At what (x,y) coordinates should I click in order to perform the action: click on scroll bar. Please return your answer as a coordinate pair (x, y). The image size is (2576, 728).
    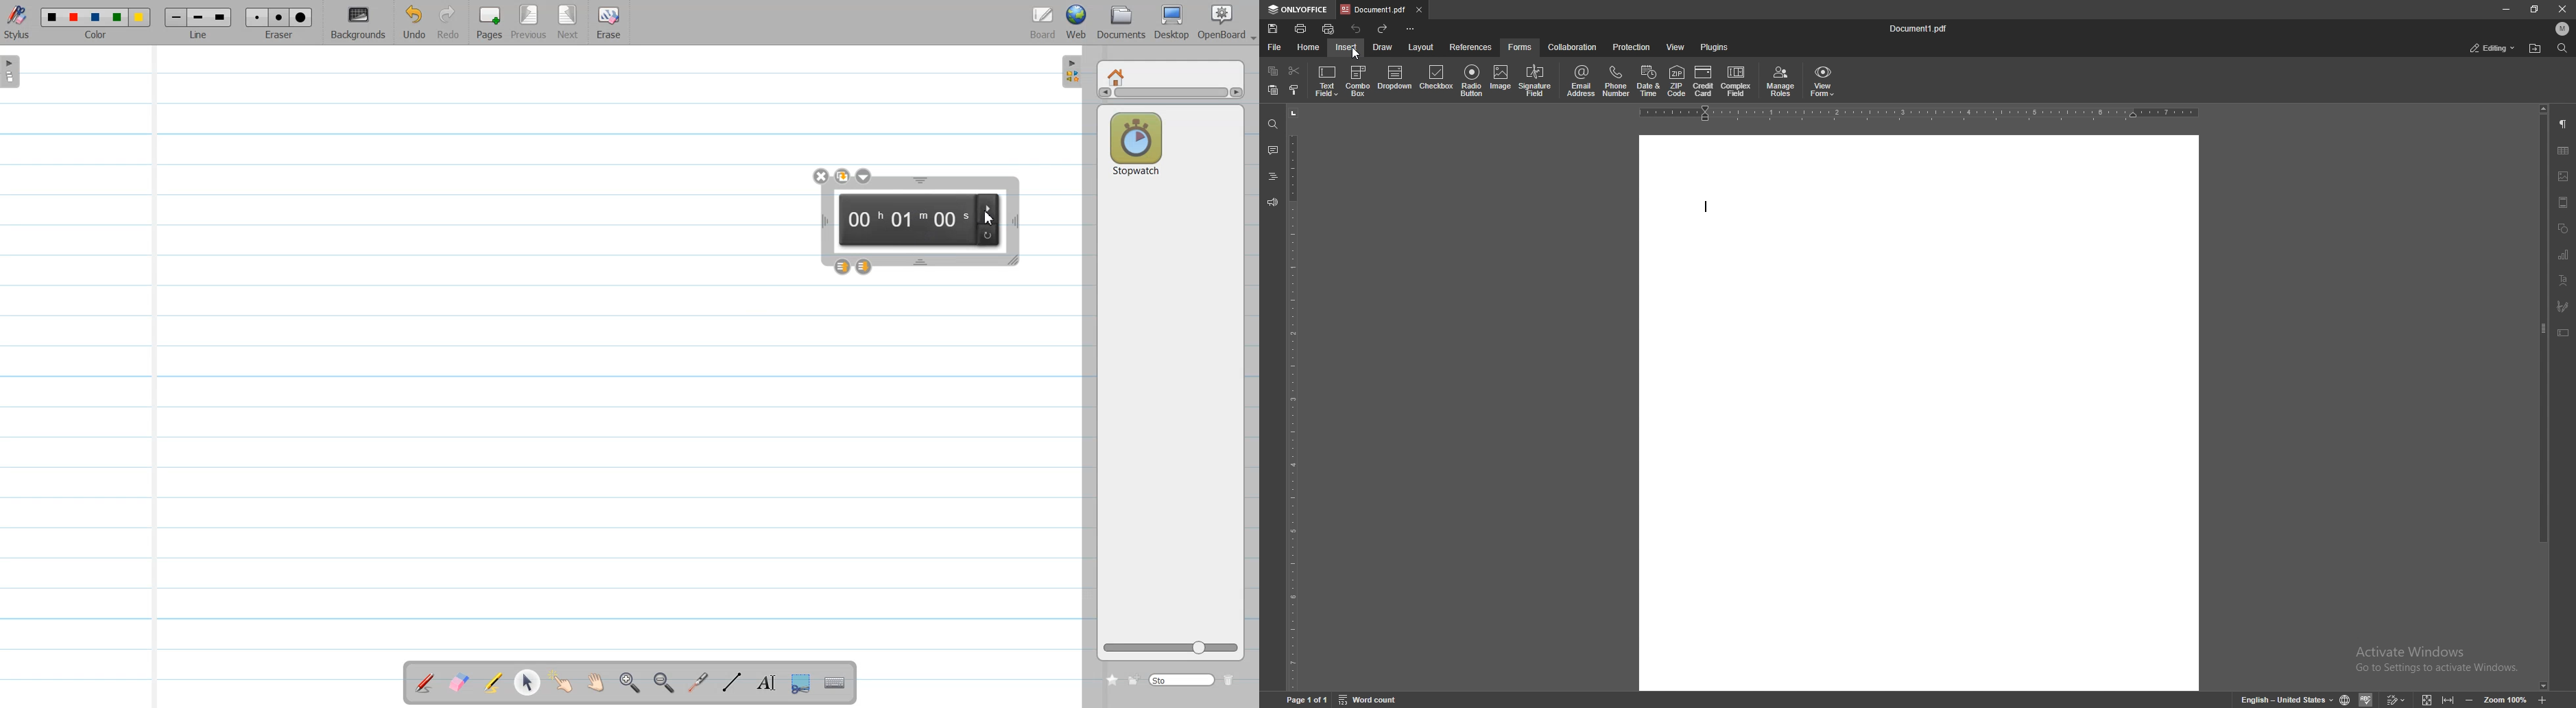
    Looking at the image, I should click on (2544, 399).